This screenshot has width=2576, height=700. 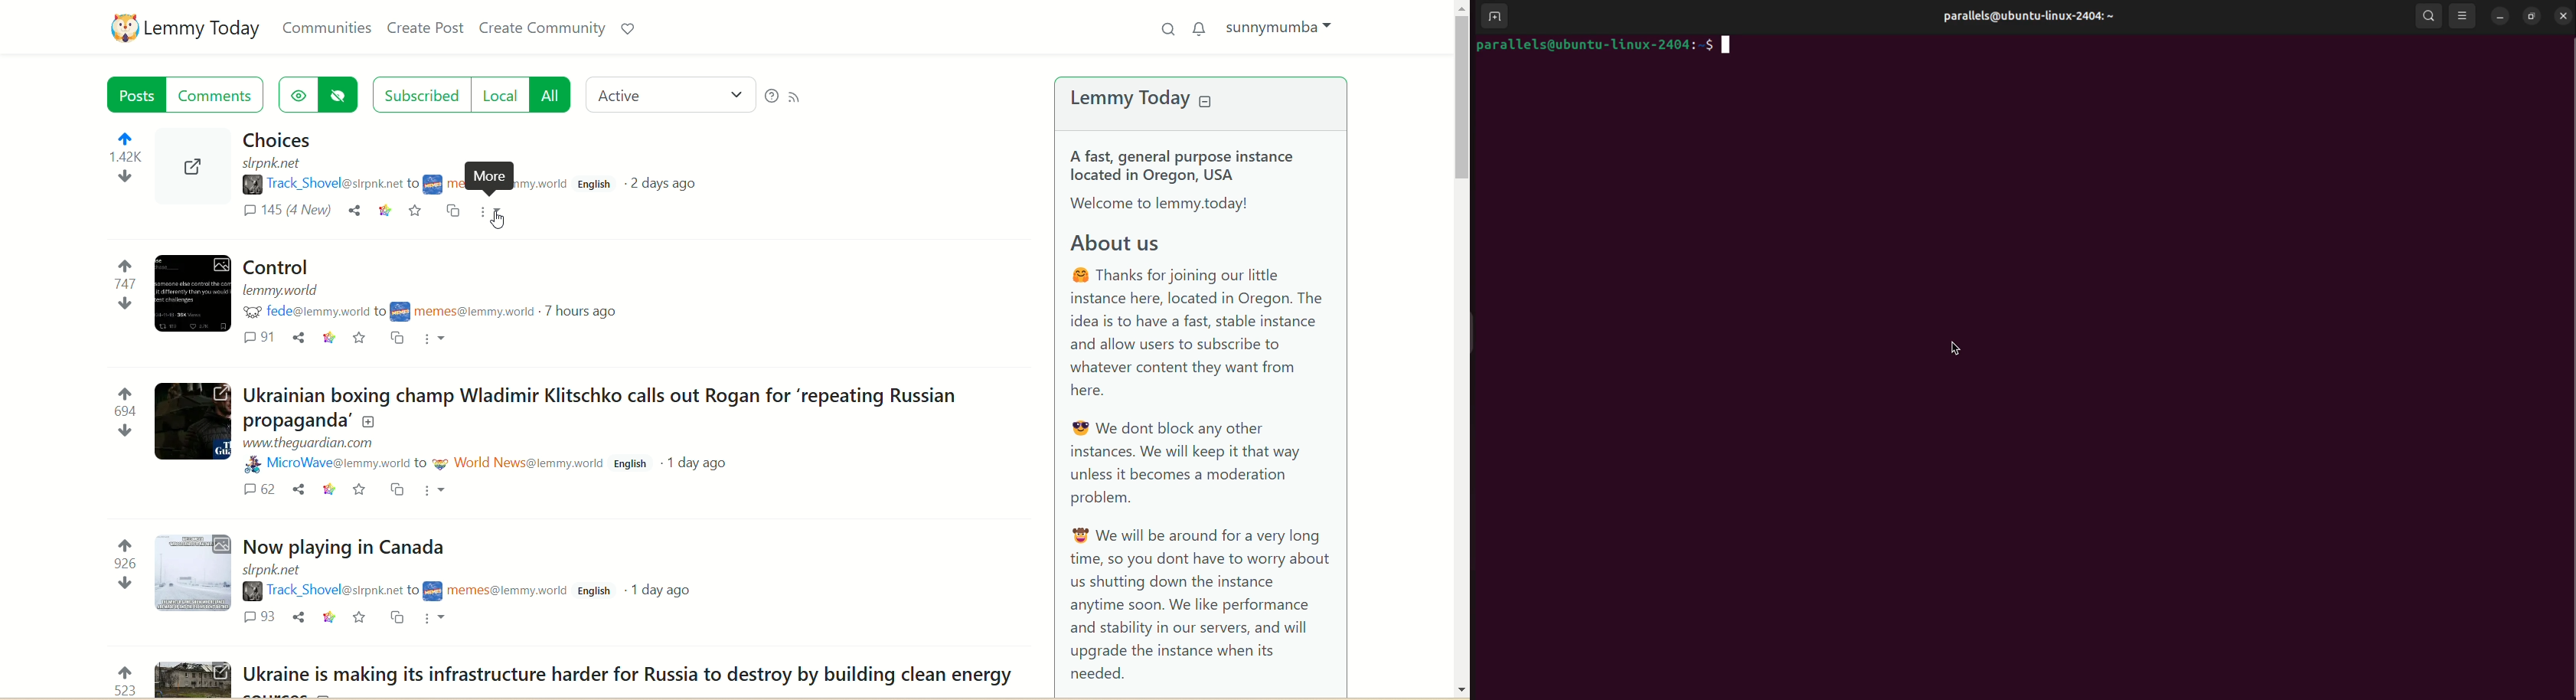 What do you see at coordinates (596, 186) in the screenshot?
I see `language` at bounding box center [596, 186].